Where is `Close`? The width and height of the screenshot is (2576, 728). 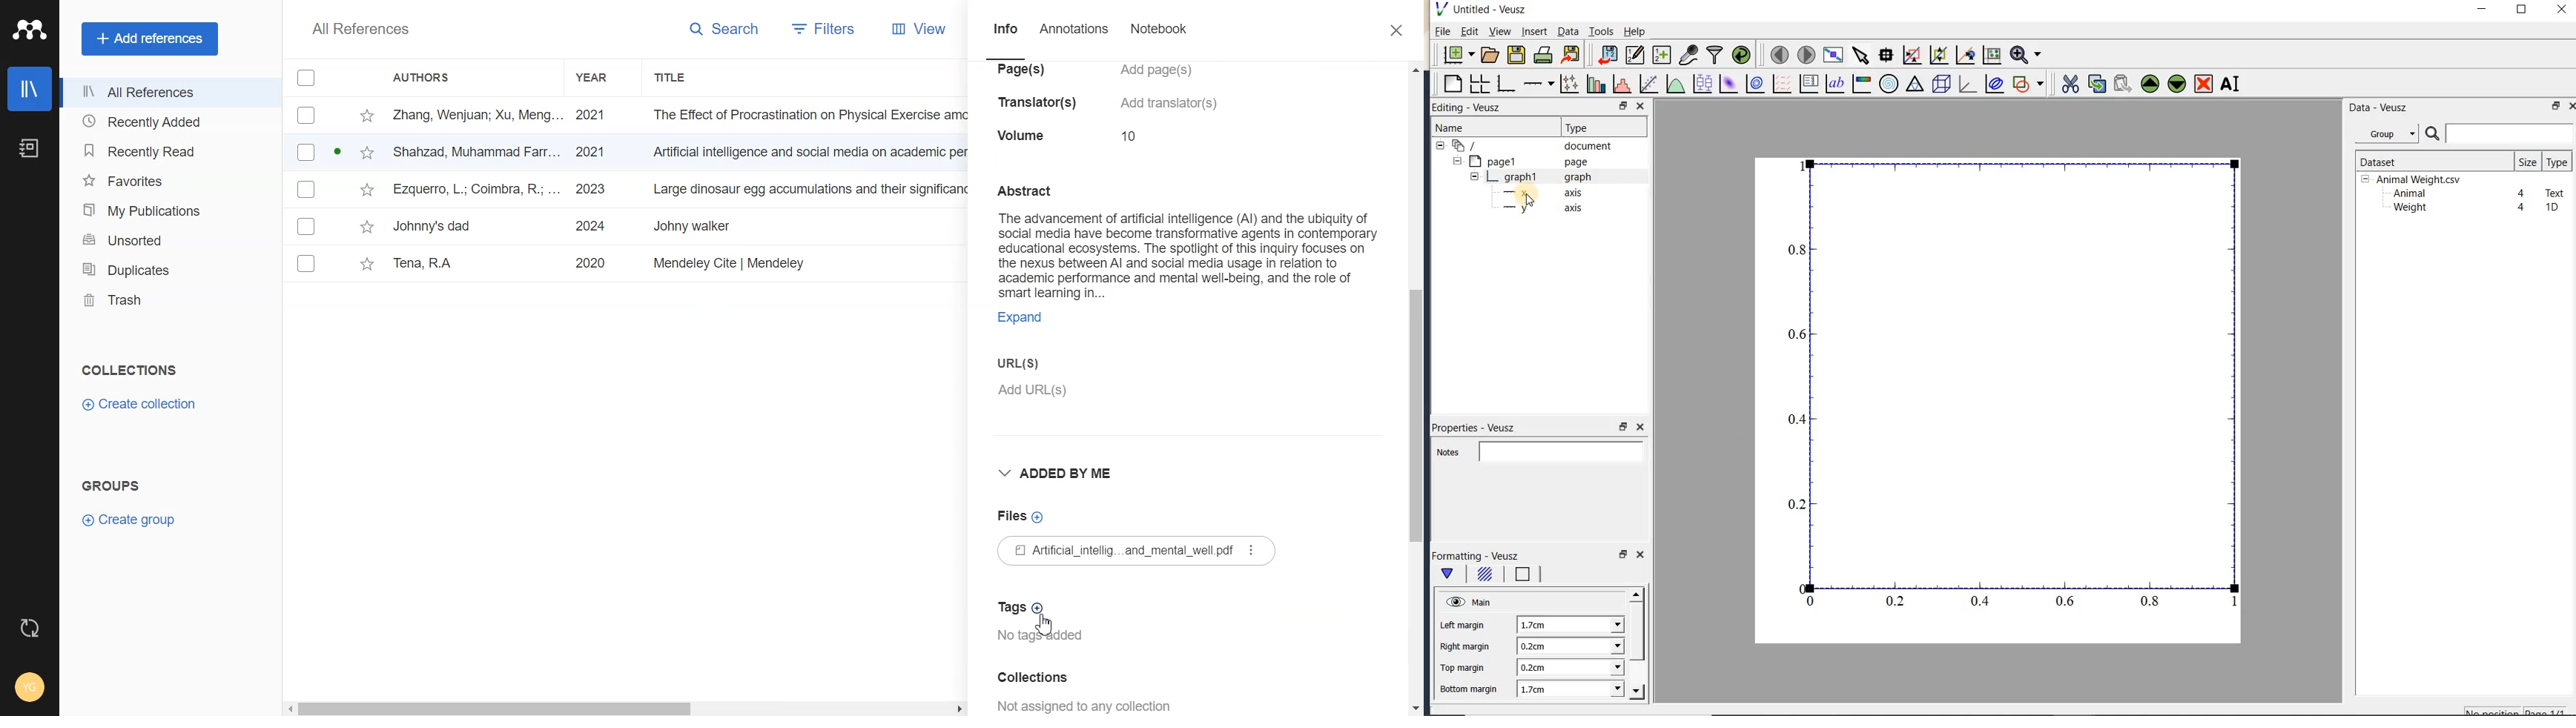
Close is located at coordinates (1398, 30).